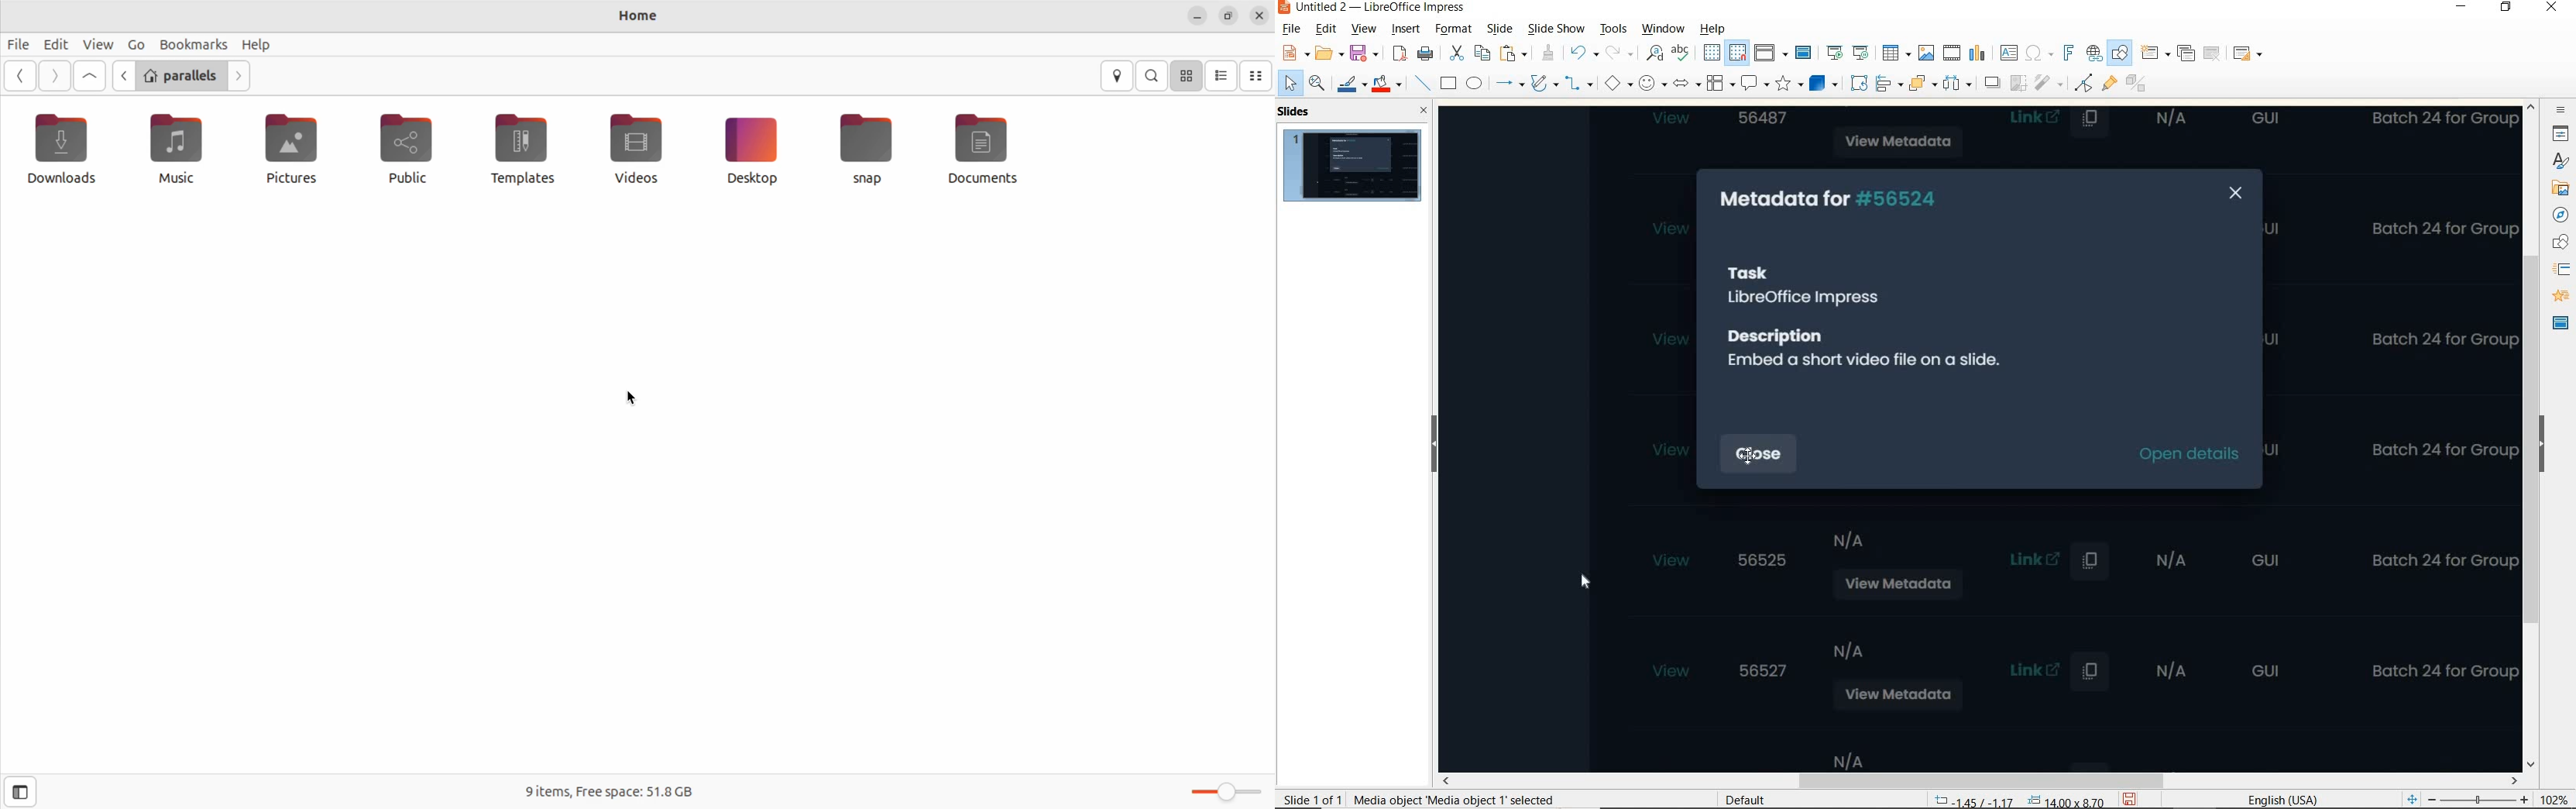  Describe the element at coordinates (1509, 85) in the screenshot. I see `LINES AND ARROWS` at that location.